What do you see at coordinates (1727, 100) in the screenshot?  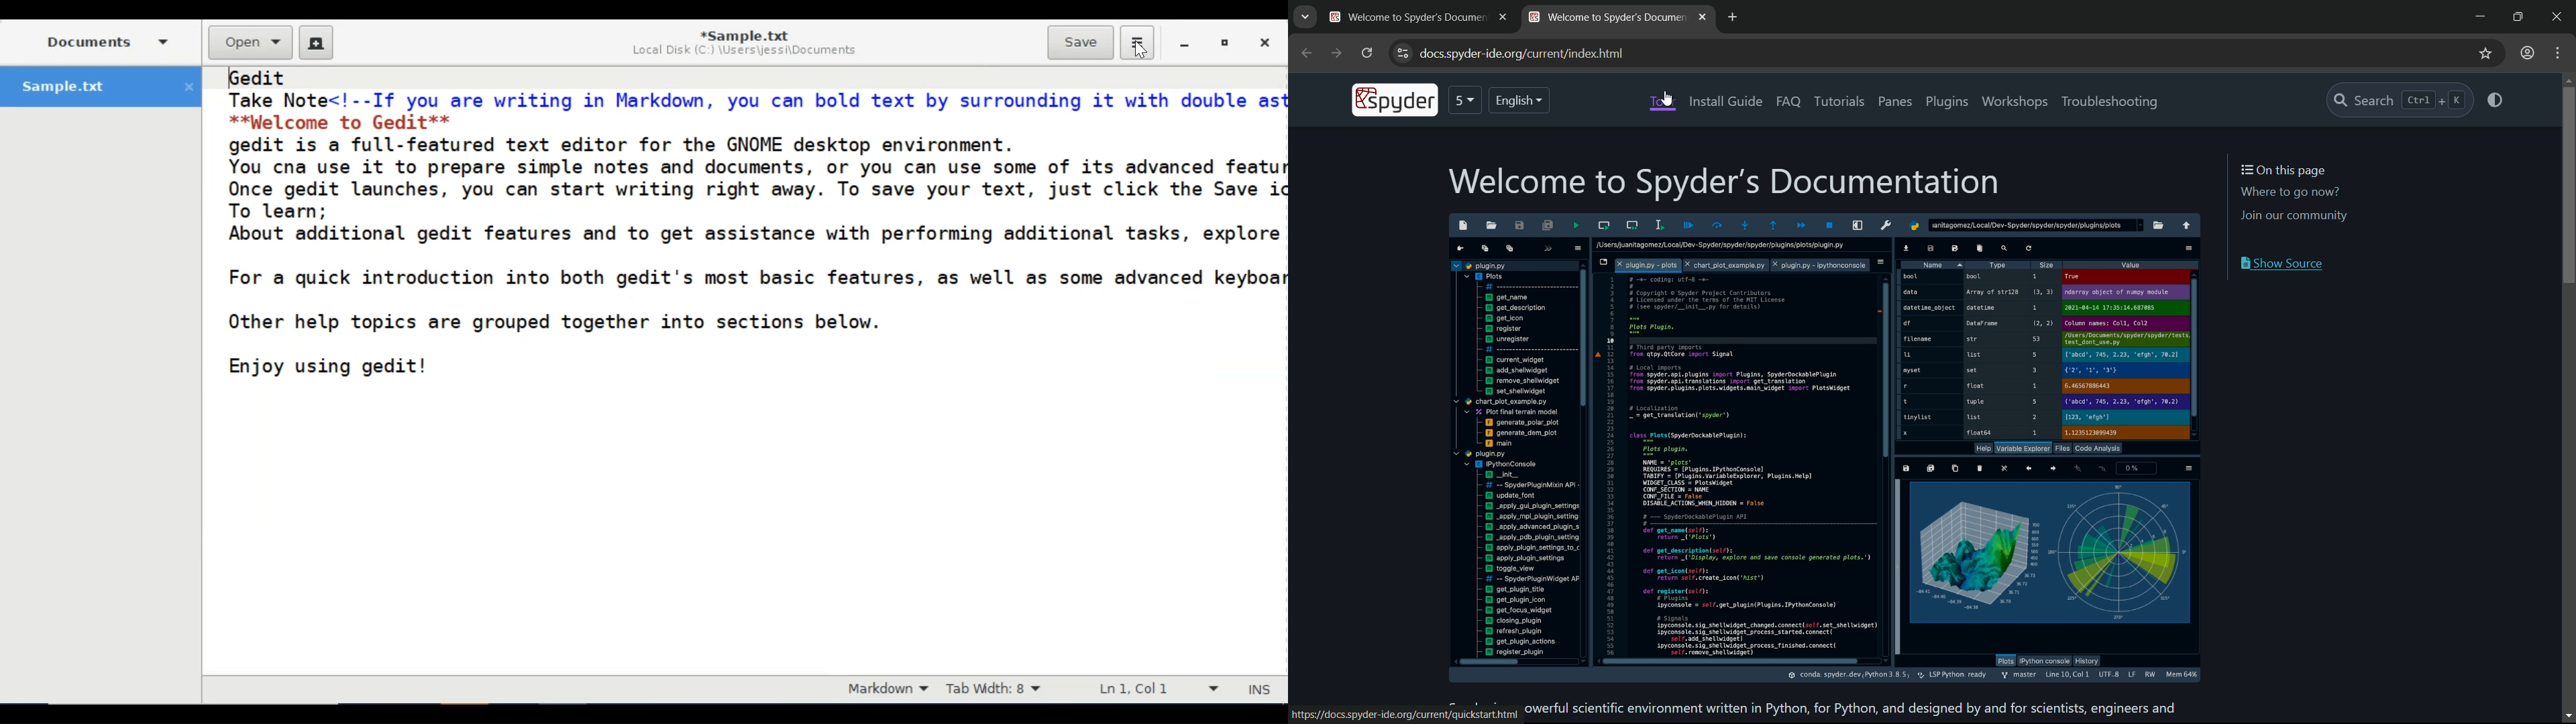 I see `install guide` at bounding box center [1727, 100].